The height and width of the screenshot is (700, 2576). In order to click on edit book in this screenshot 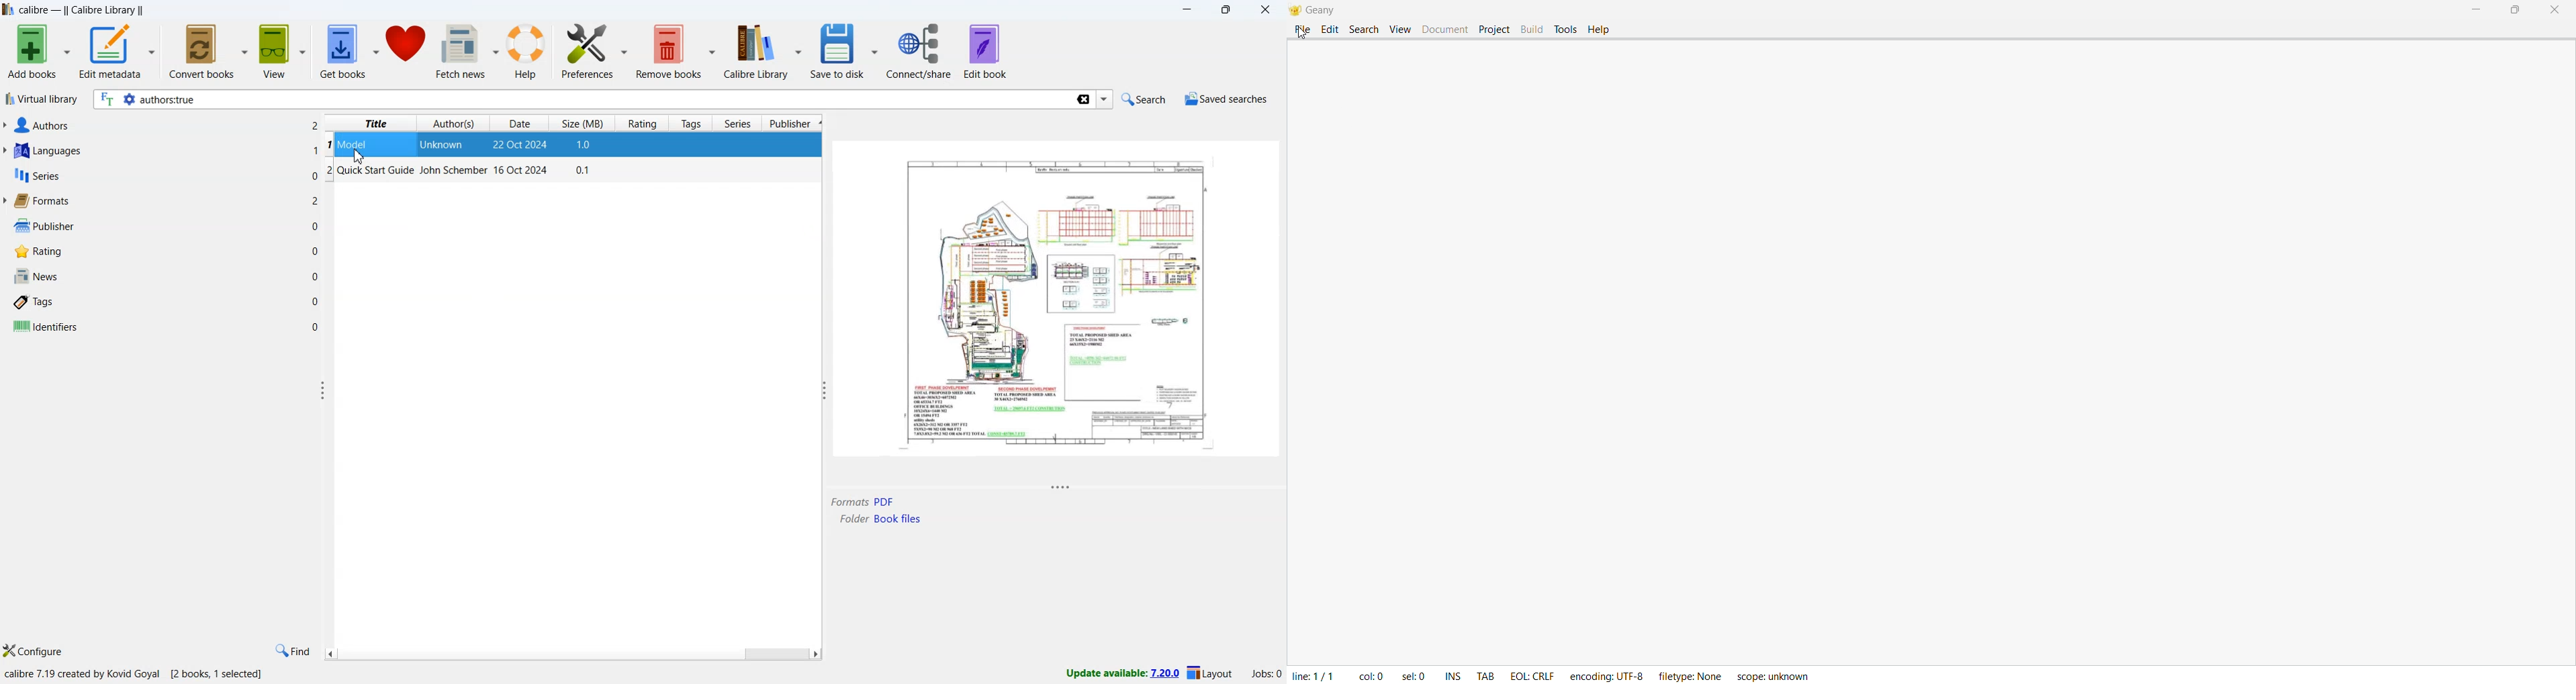, I will do `click(986, 51)`.